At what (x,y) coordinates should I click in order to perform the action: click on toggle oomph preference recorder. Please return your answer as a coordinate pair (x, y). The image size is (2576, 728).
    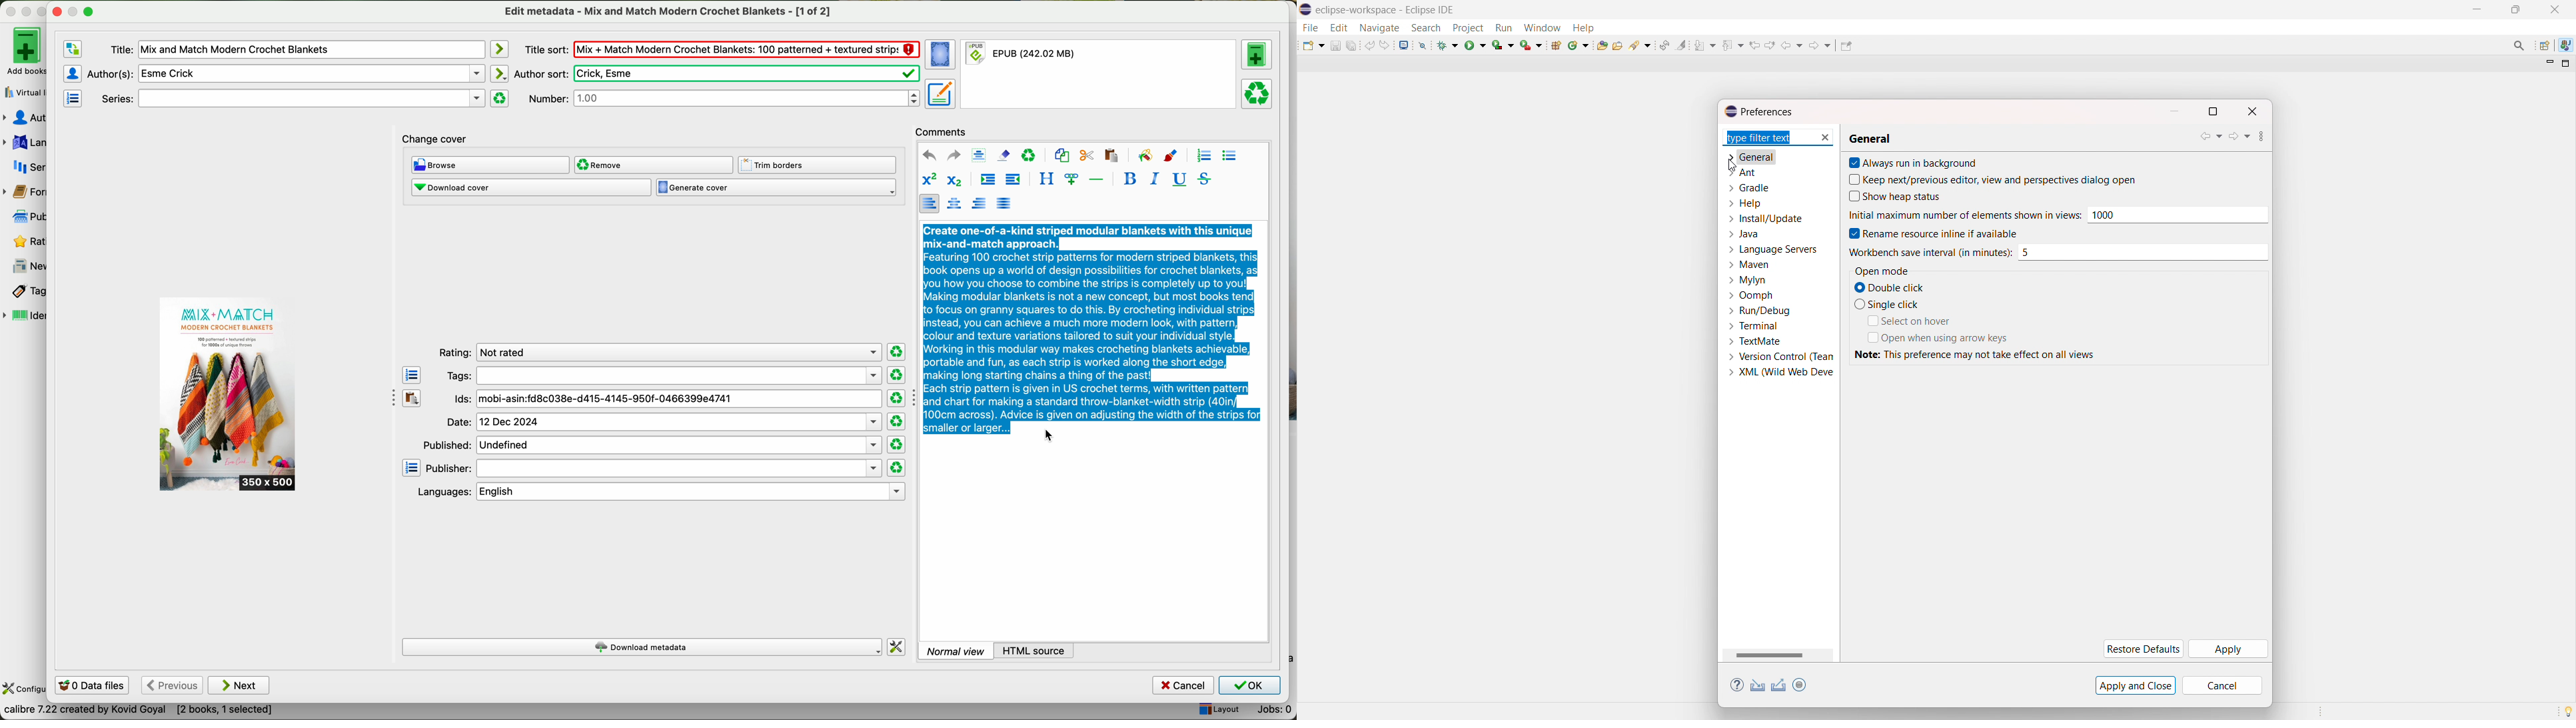
    Looking at the image, I should click on (1799, 685).